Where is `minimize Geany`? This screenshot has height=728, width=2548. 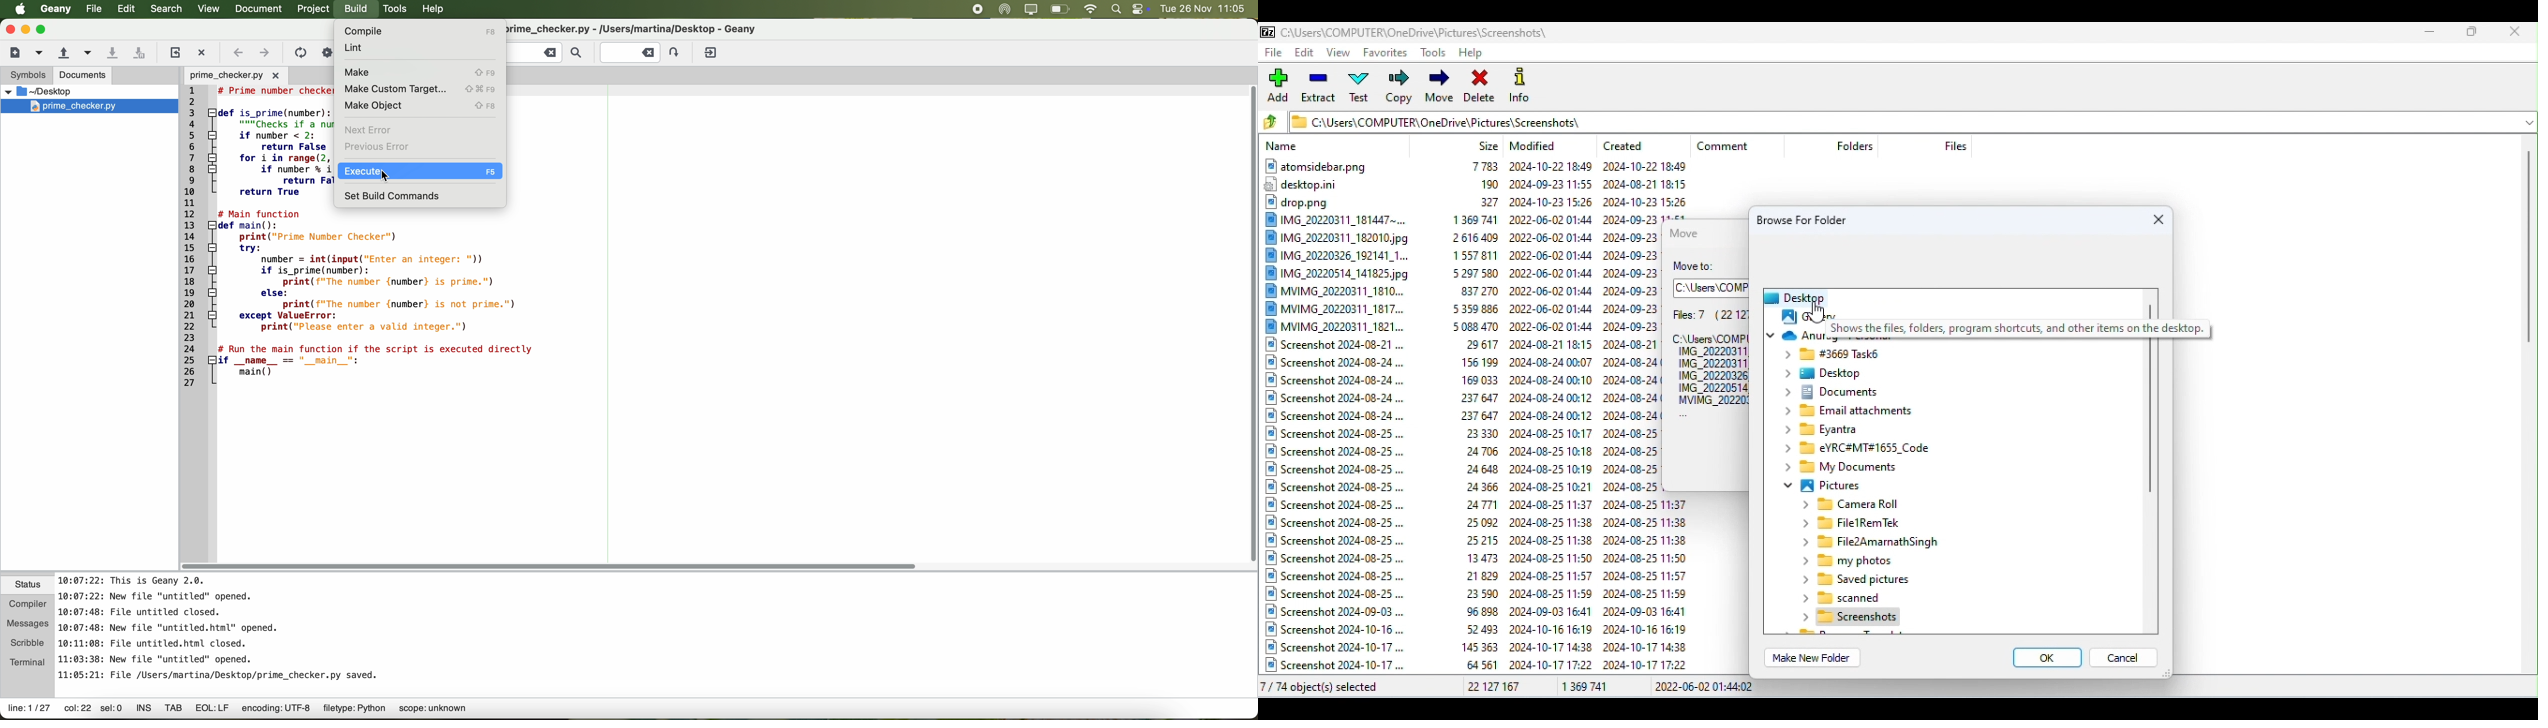 minimize Geany is located at coordinates (26, 29).